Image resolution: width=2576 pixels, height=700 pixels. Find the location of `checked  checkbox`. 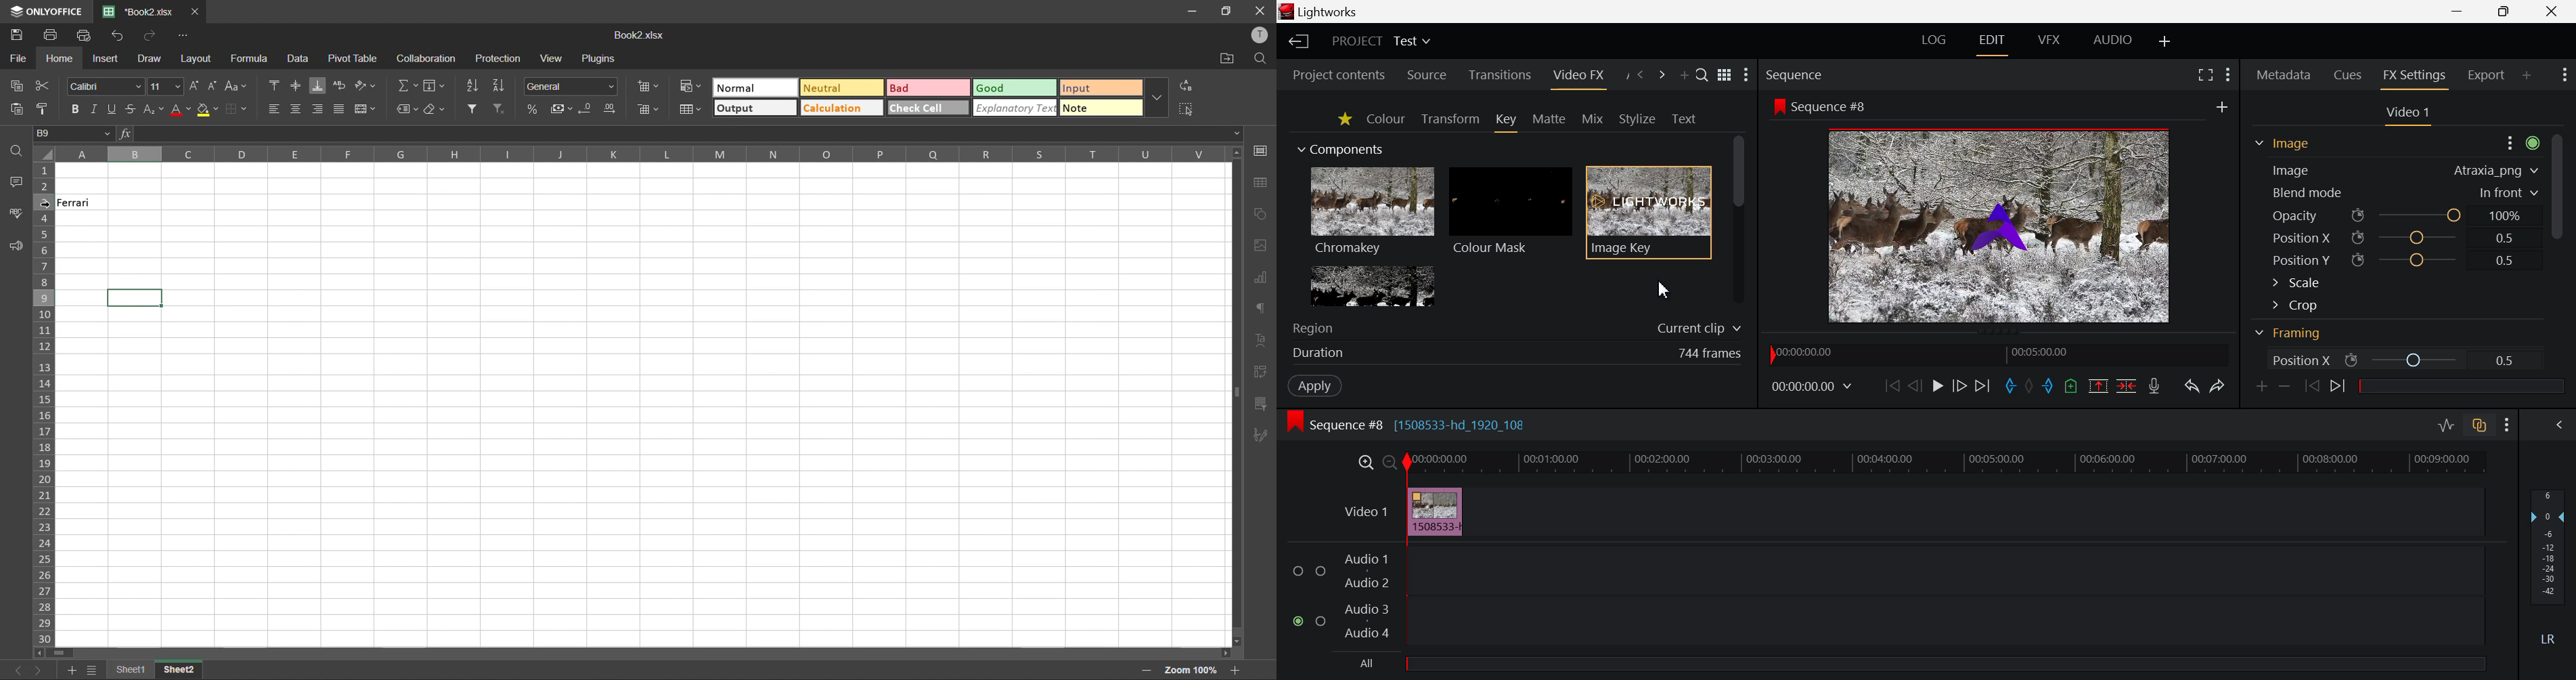

checked  checkbox is located at coordinates (1297, 621).